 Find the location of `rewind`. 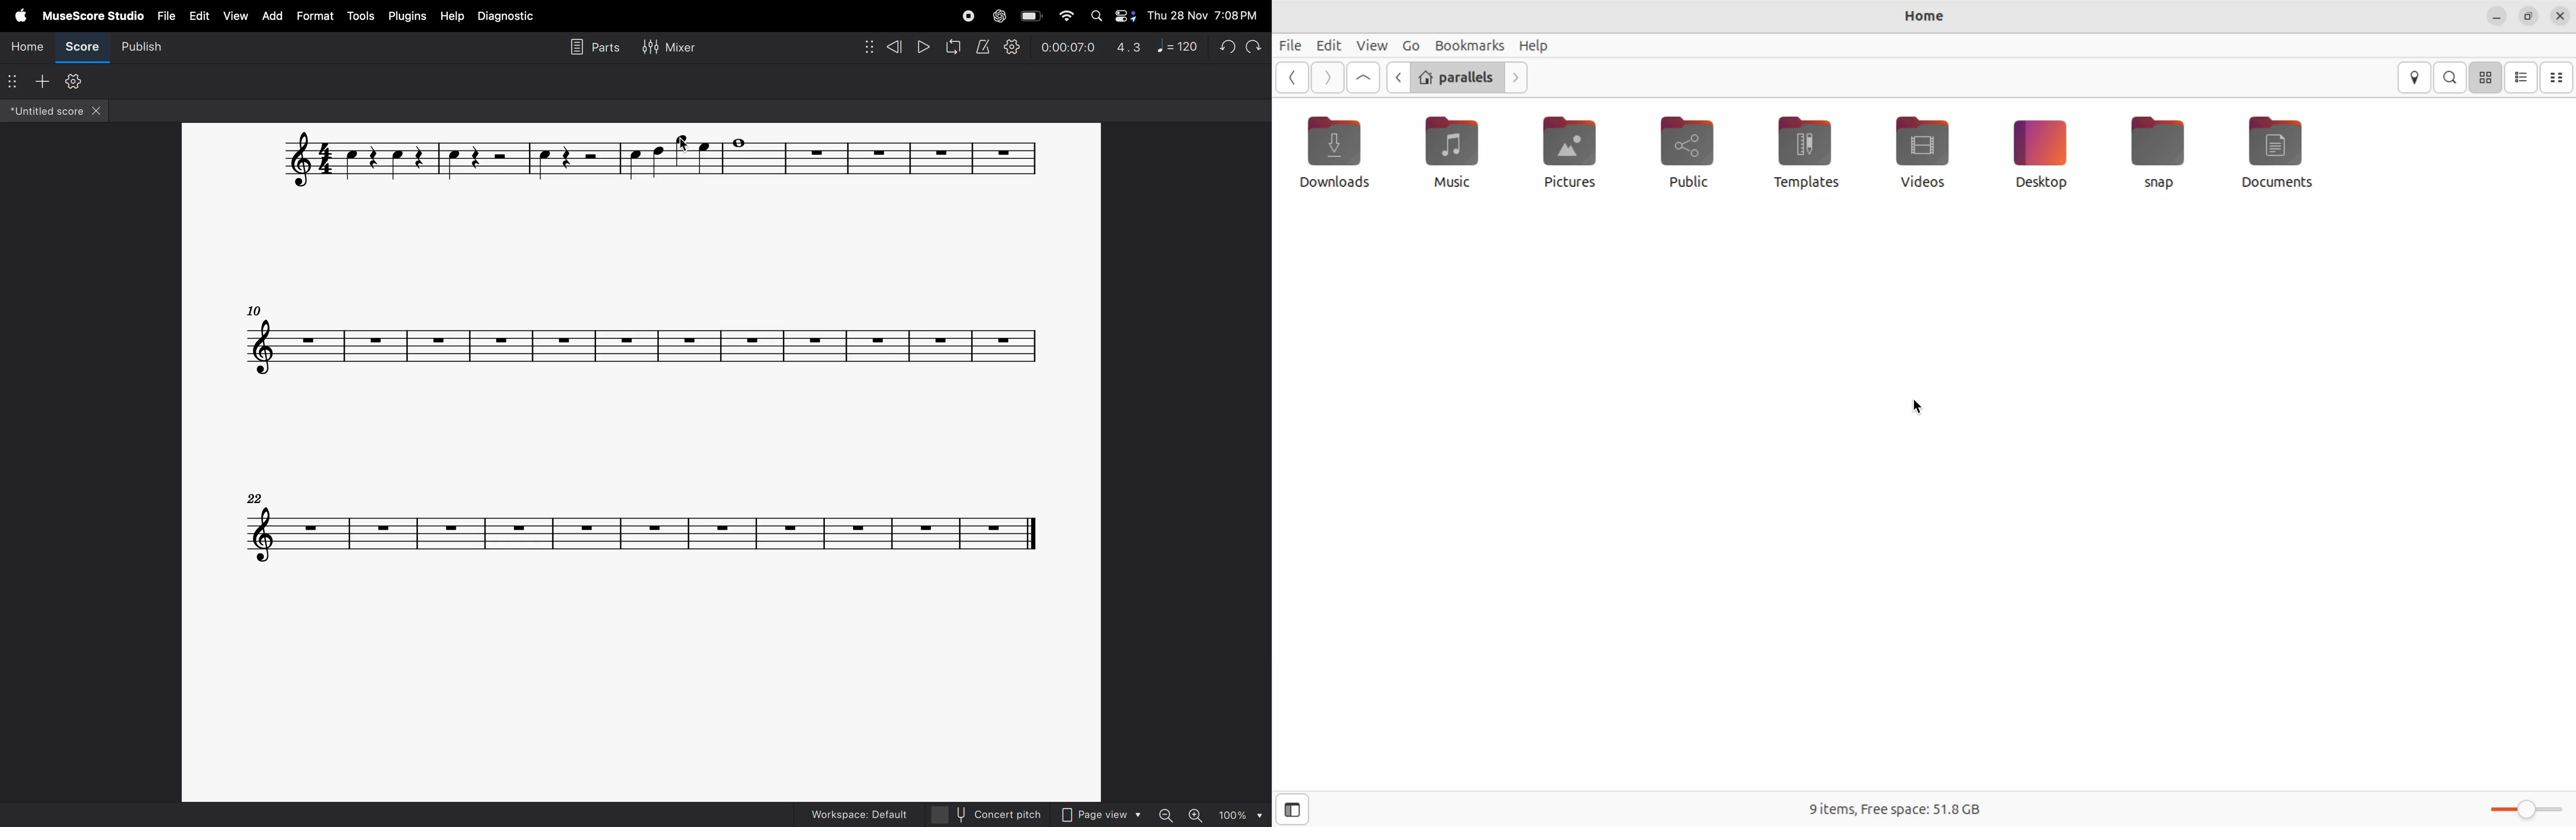

rewind is located at coordinates (880, 45).